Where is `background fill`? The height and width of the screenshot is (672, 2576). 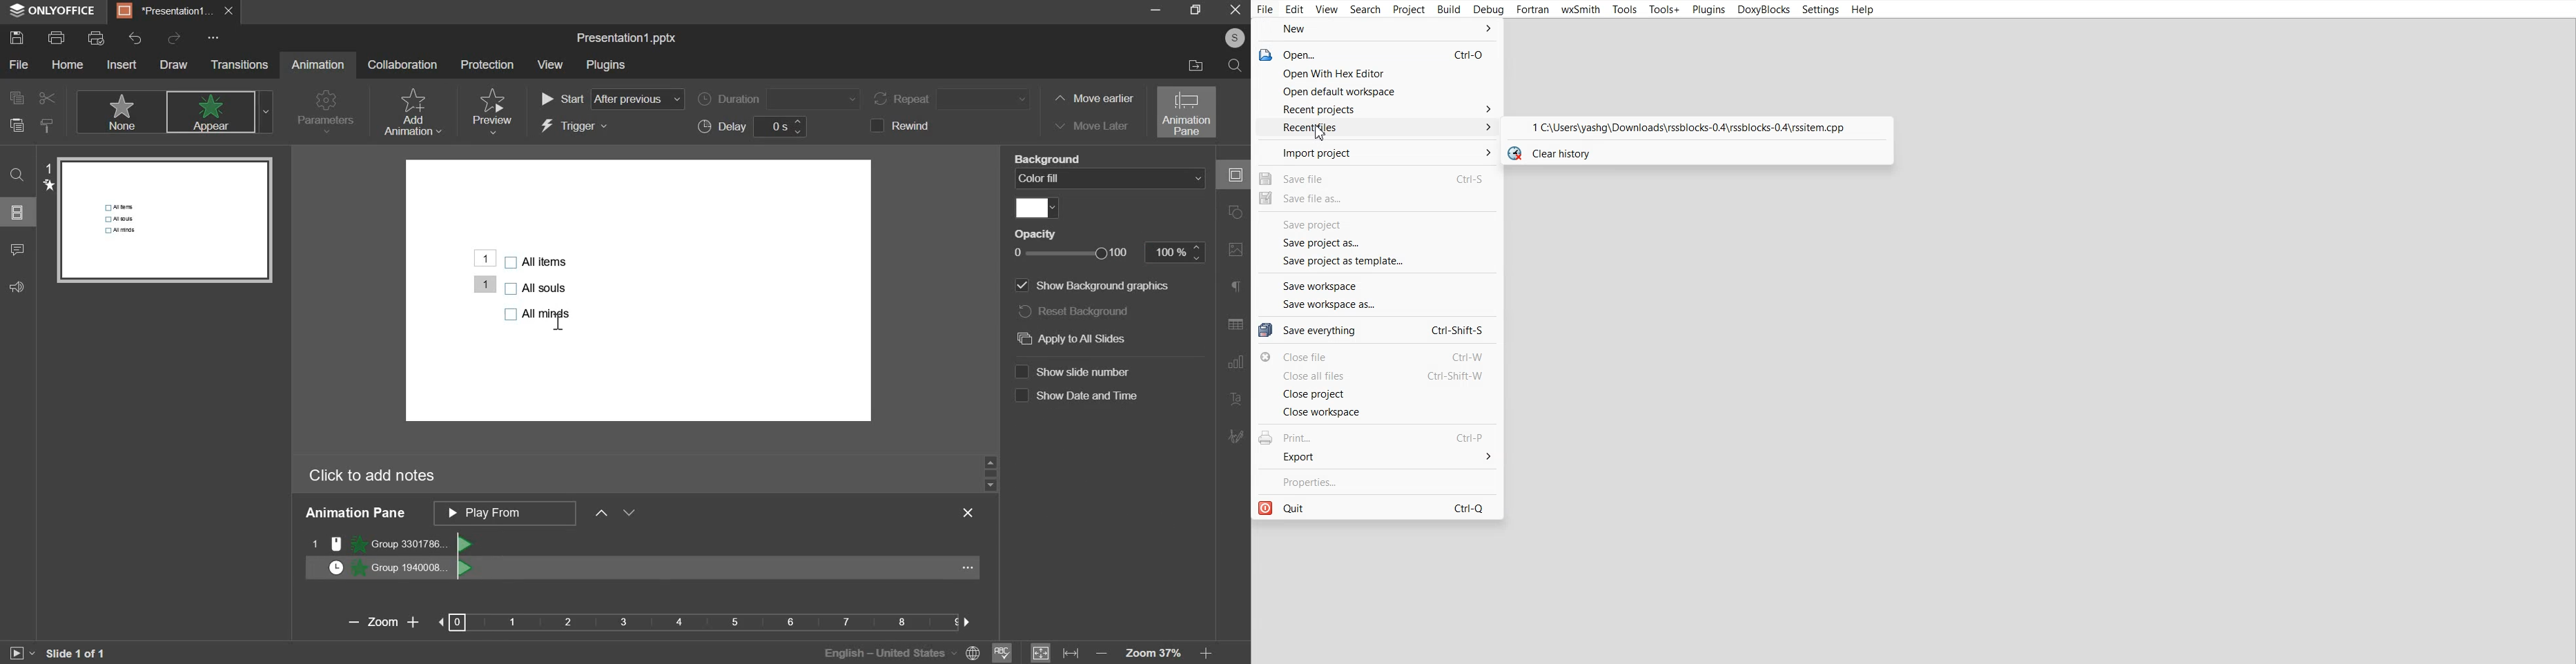
background fill is located at coordinates (1112, 178).